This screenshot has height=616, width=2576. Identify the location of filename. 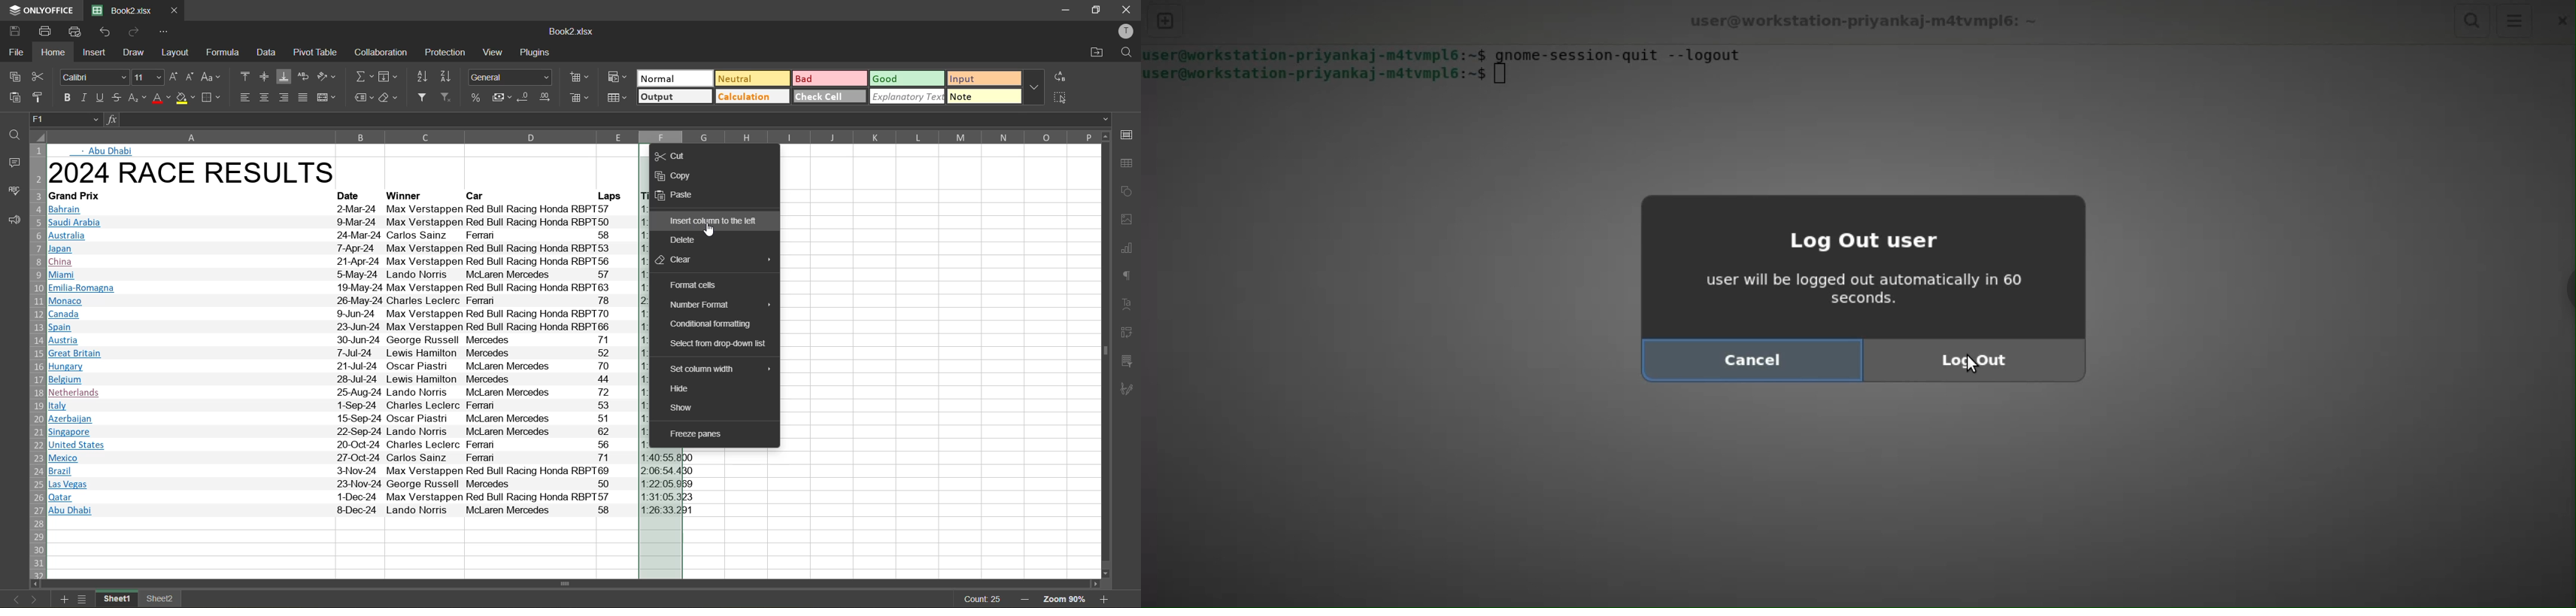
(574, 33).